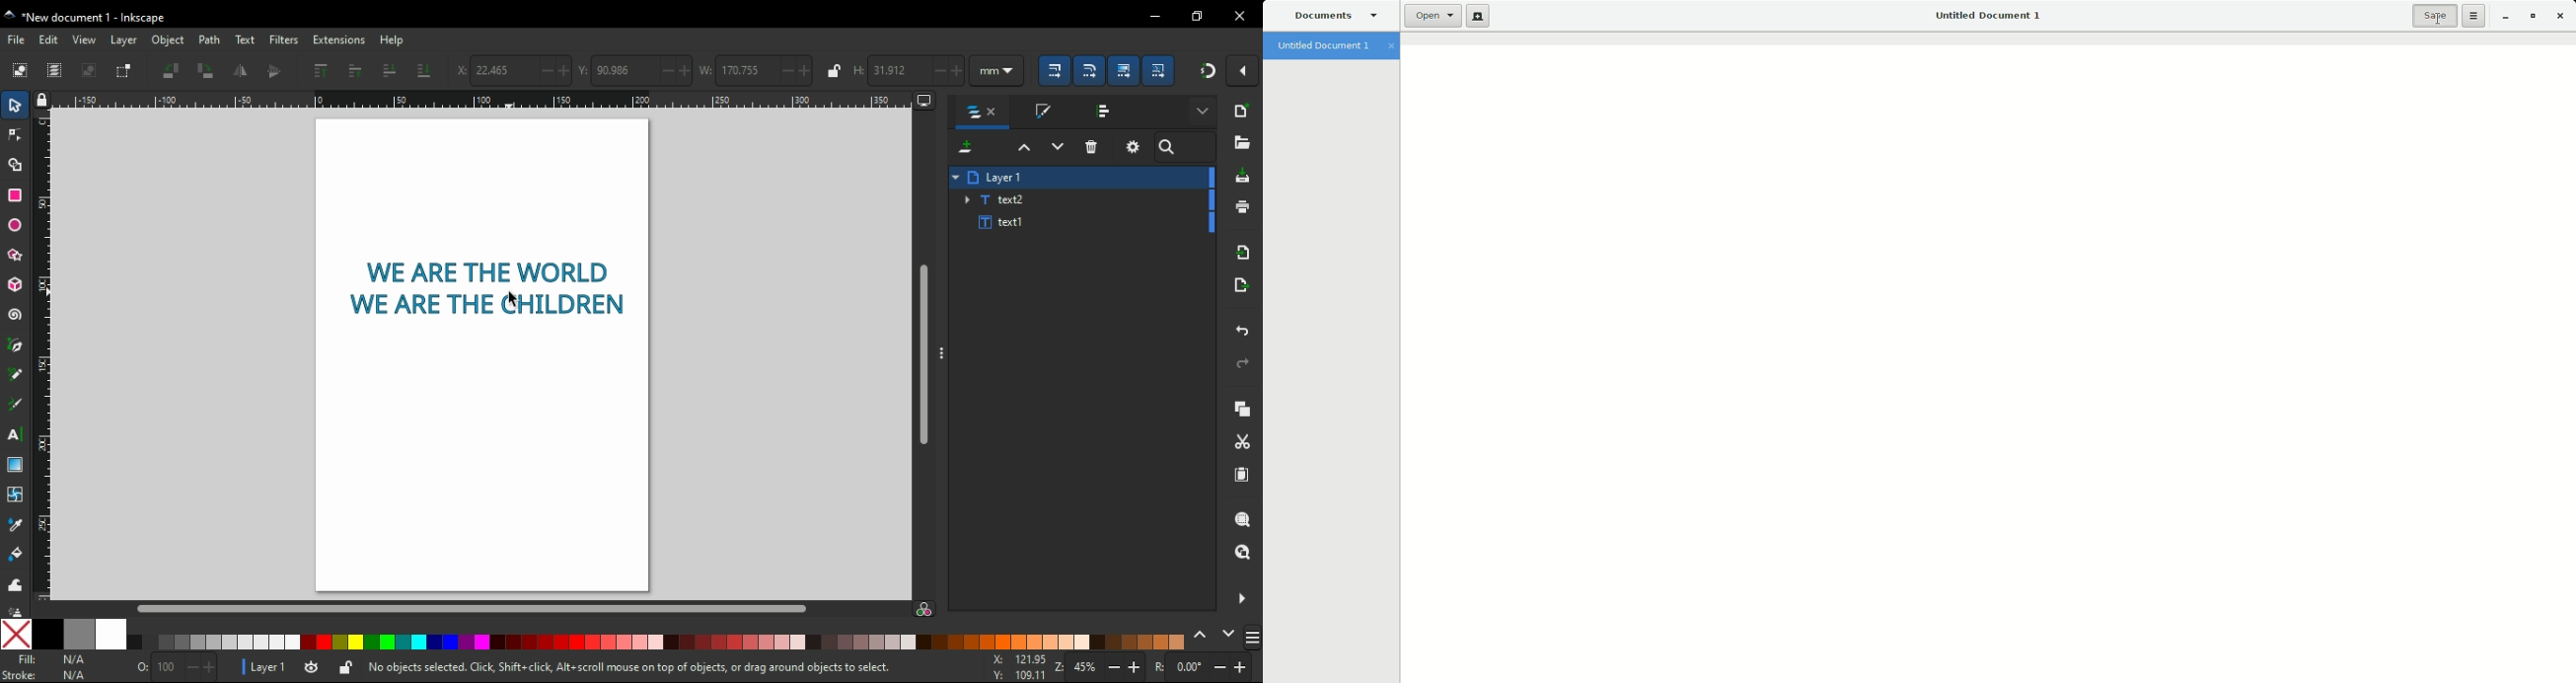 The width and height of the screenshot is (2576, 700). What do you see at coordinates (1242, 208) in the screenshot?
I see `print` at bounding box center [1242, 208].